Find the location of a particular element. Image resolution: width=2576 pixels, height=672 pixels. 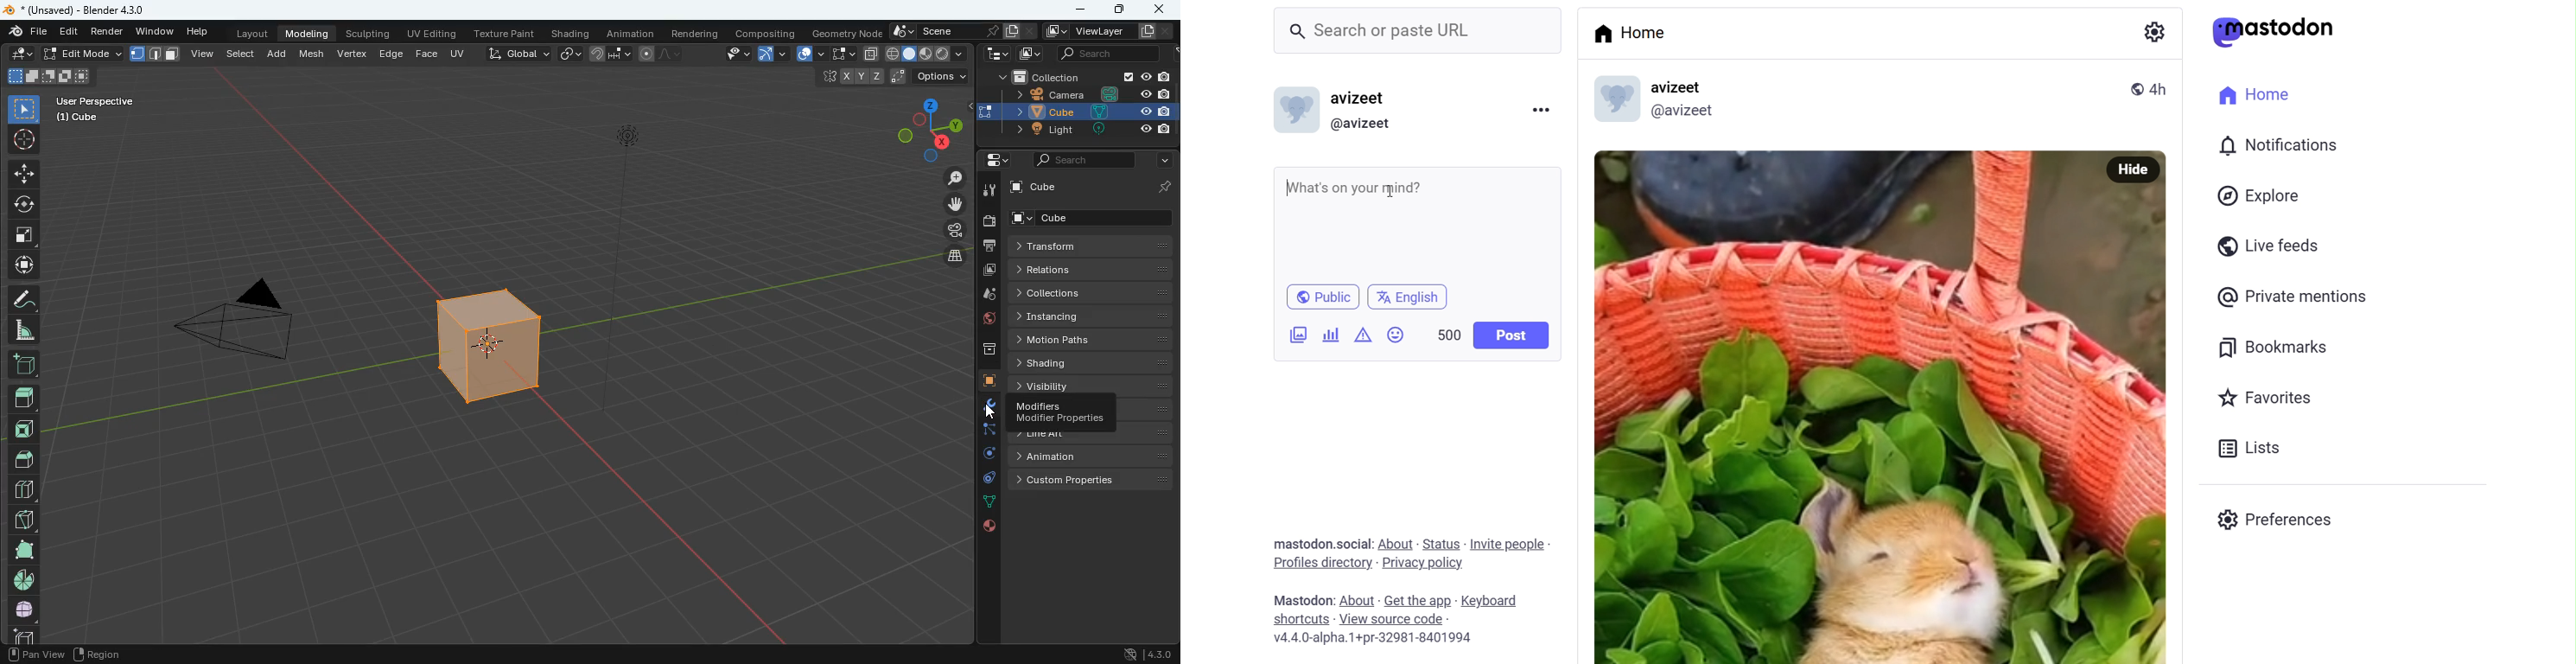

texture paint is located at coordinates (505, 31).